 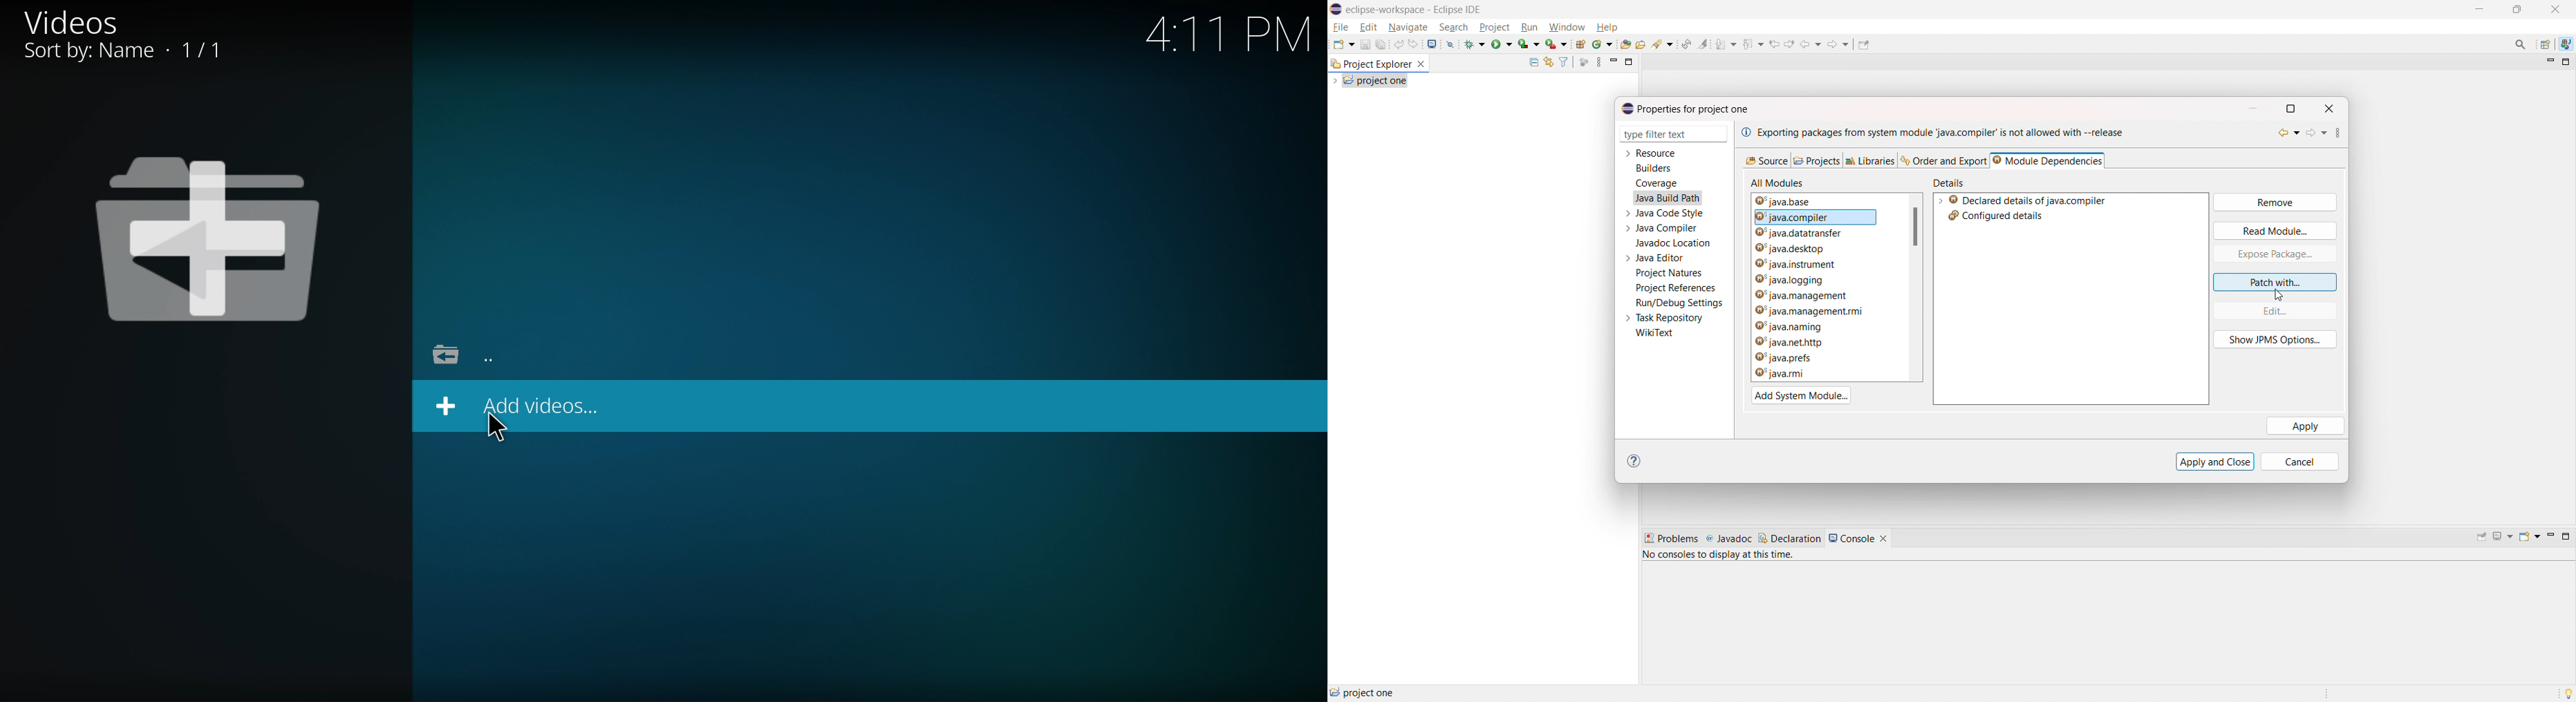 I want to click on Go back, so click(x=501, y=359).